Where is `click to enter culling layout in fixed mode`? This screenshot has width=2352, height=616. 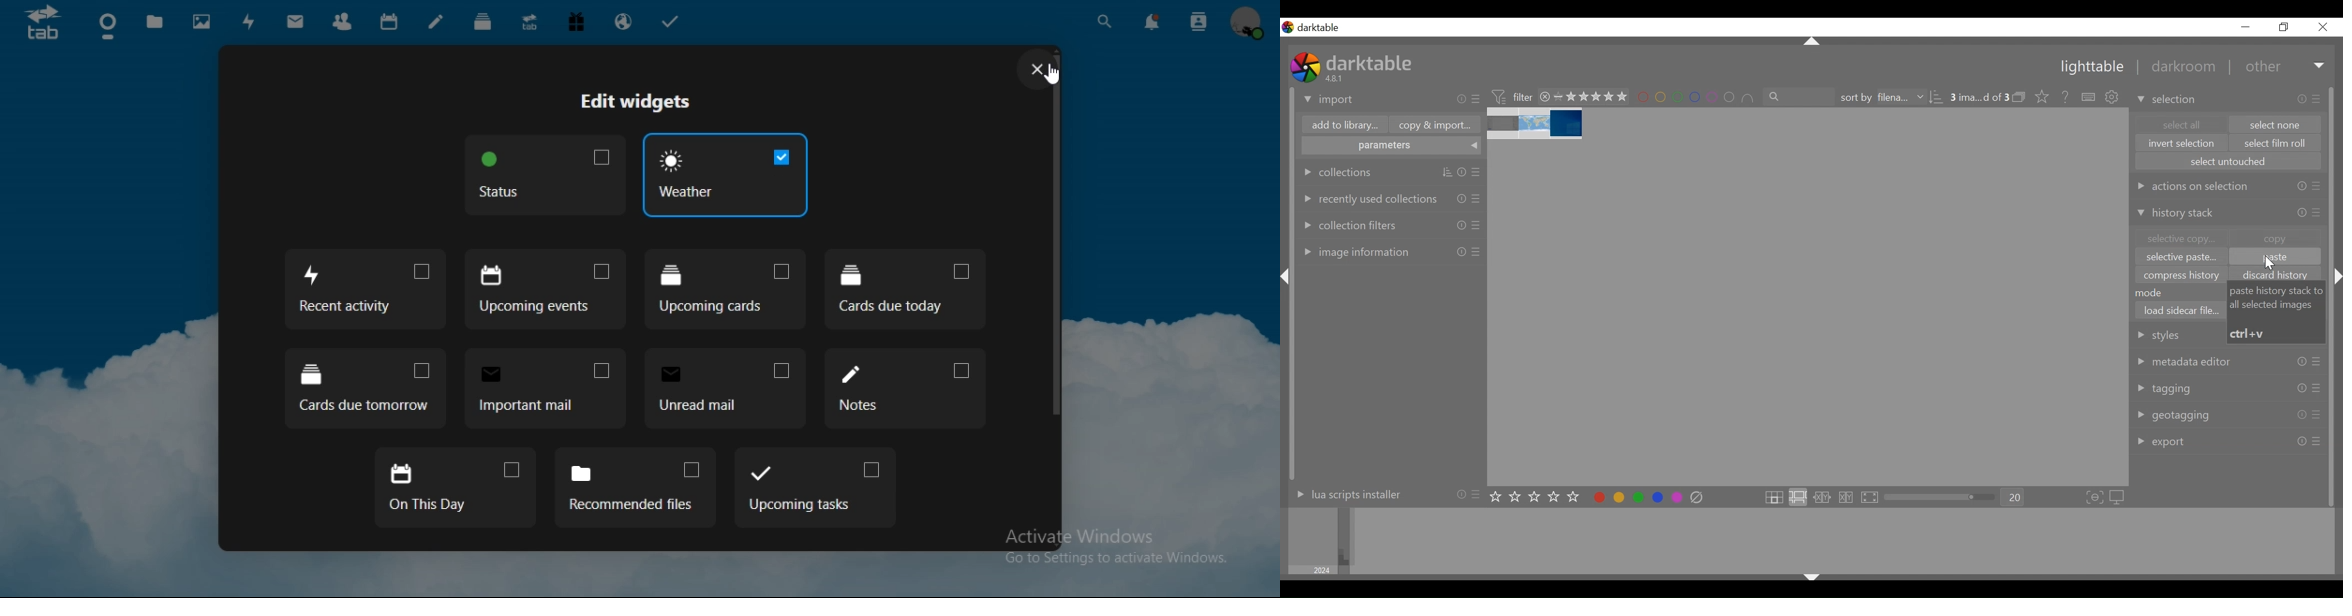
click to enter culling layout in fixed mode is located at coordinates (1823, 498).